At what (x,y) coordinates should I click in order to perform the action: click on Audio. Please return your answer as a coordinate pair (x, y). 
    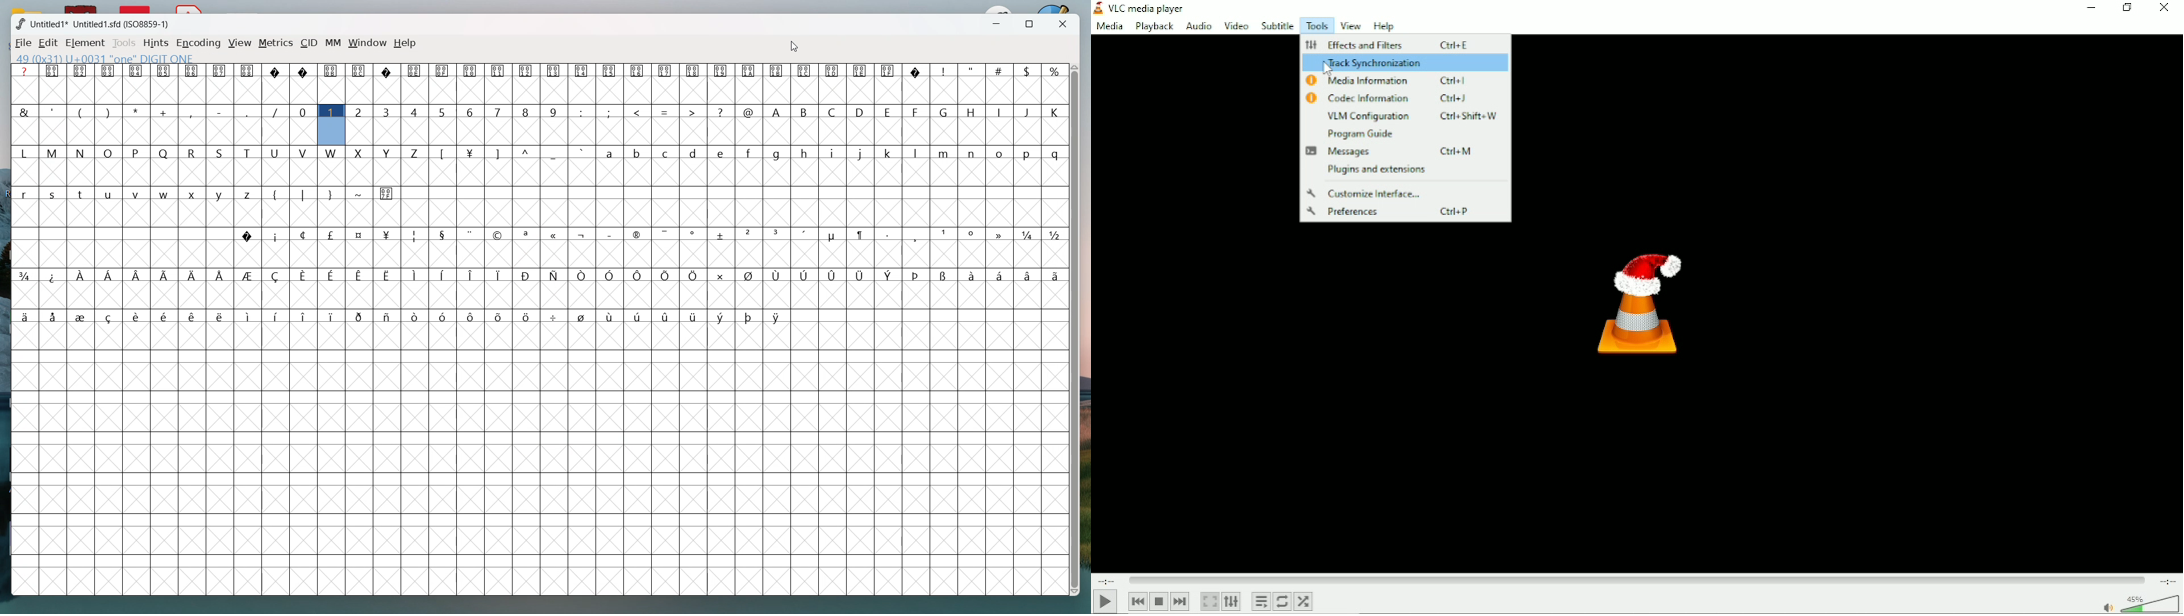
    Looking at the image, I should click on (1199, 27).